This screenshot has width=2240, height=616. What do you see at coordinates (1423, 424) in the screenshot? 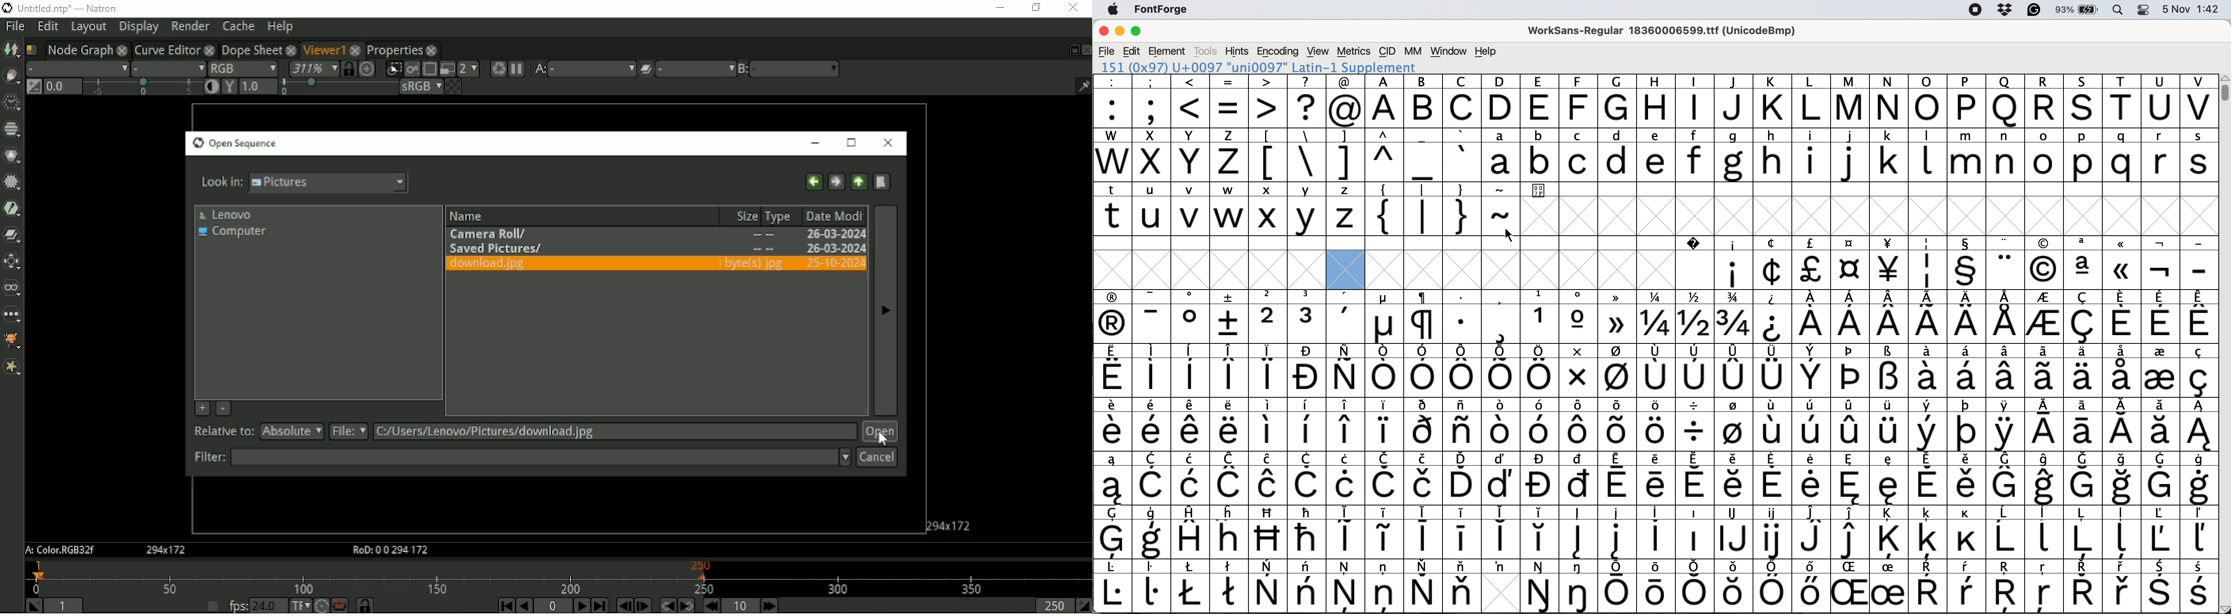
I see `symbol` at bounding box center [1423, 424].